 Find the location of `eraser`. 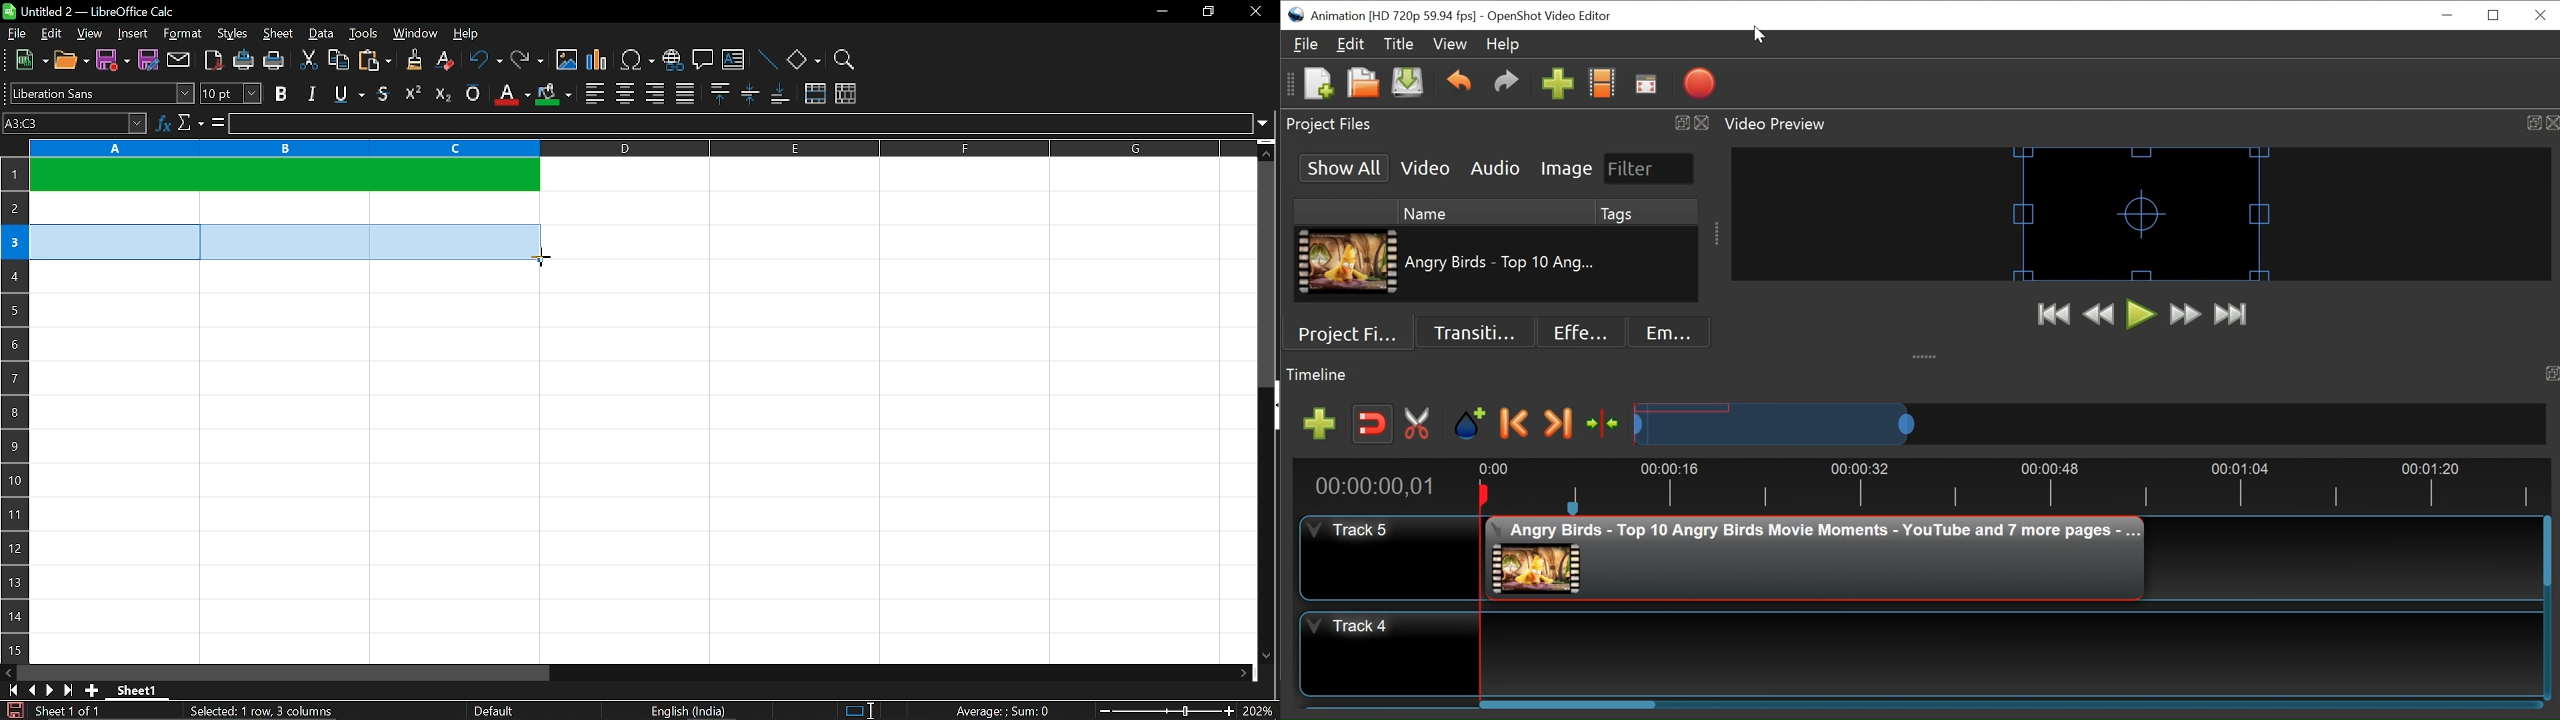

eraser is located at coordinates (442, 61).